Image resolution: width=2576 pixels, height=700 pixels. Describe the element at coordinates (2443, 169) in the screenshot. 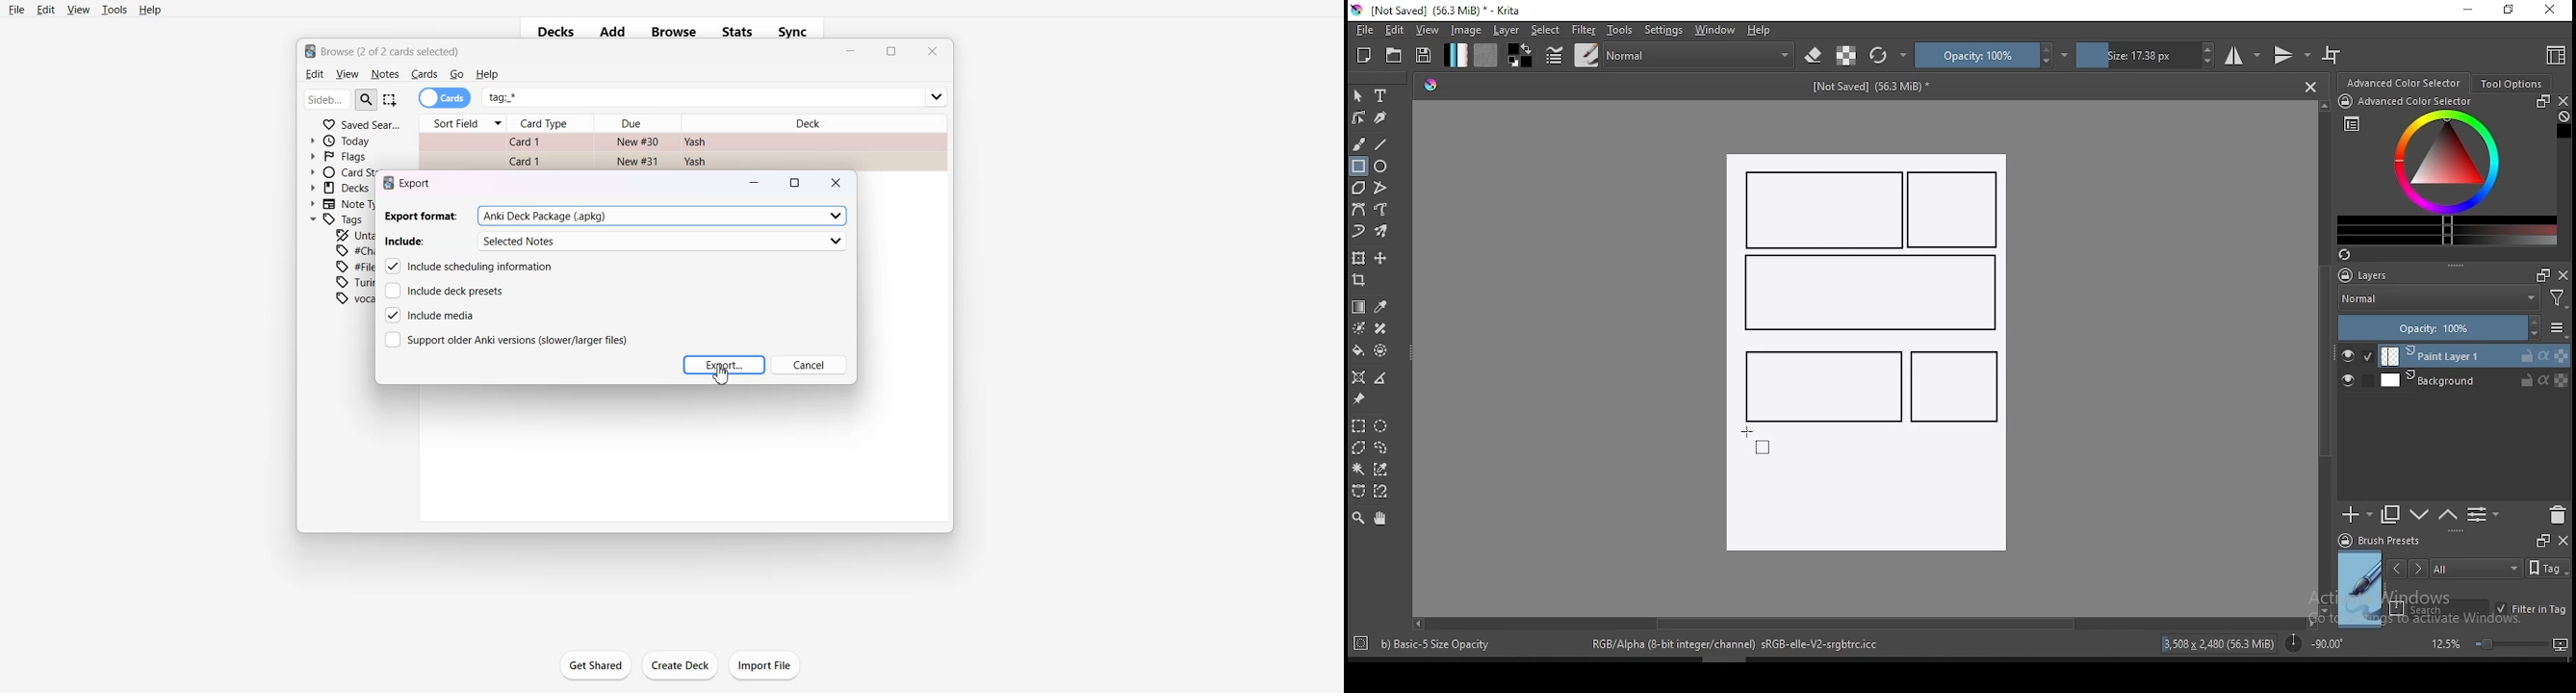

I see `advanced color selector` at that location.